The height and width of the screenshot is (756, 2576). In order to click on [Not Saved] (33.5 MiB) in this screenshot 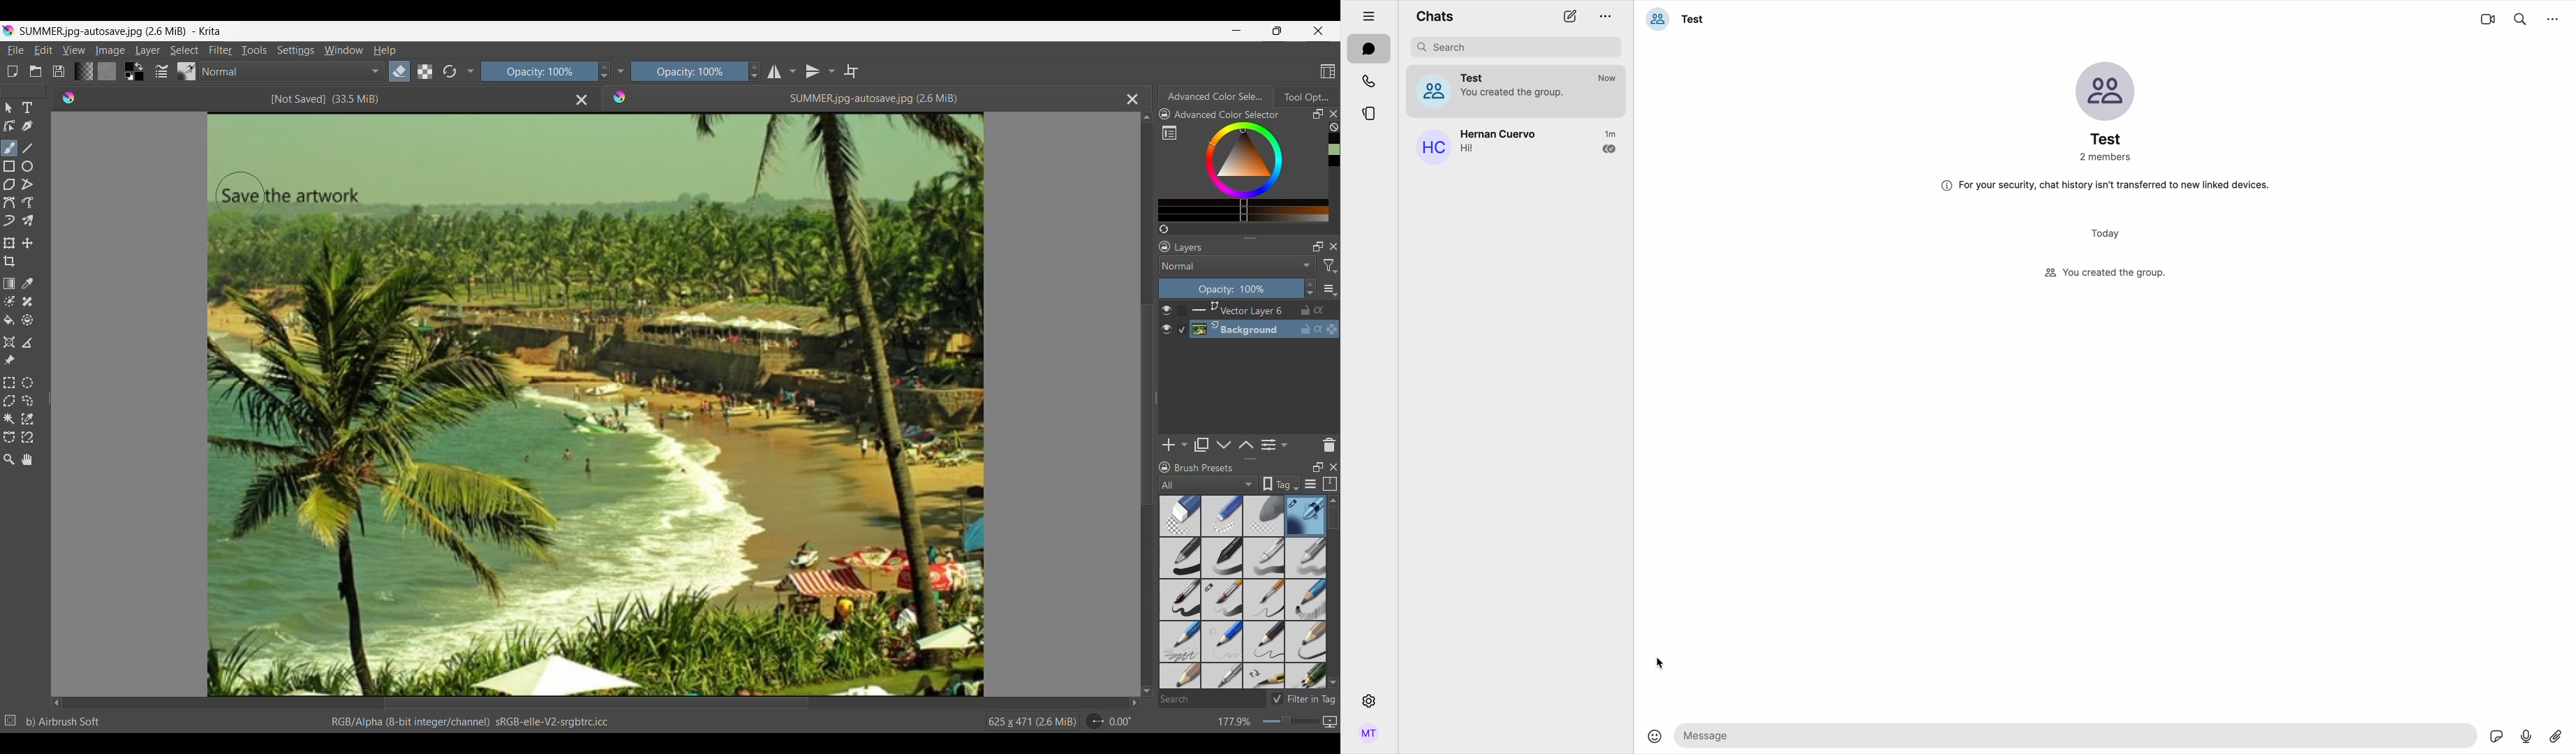, I will do `click(324, 99)`.